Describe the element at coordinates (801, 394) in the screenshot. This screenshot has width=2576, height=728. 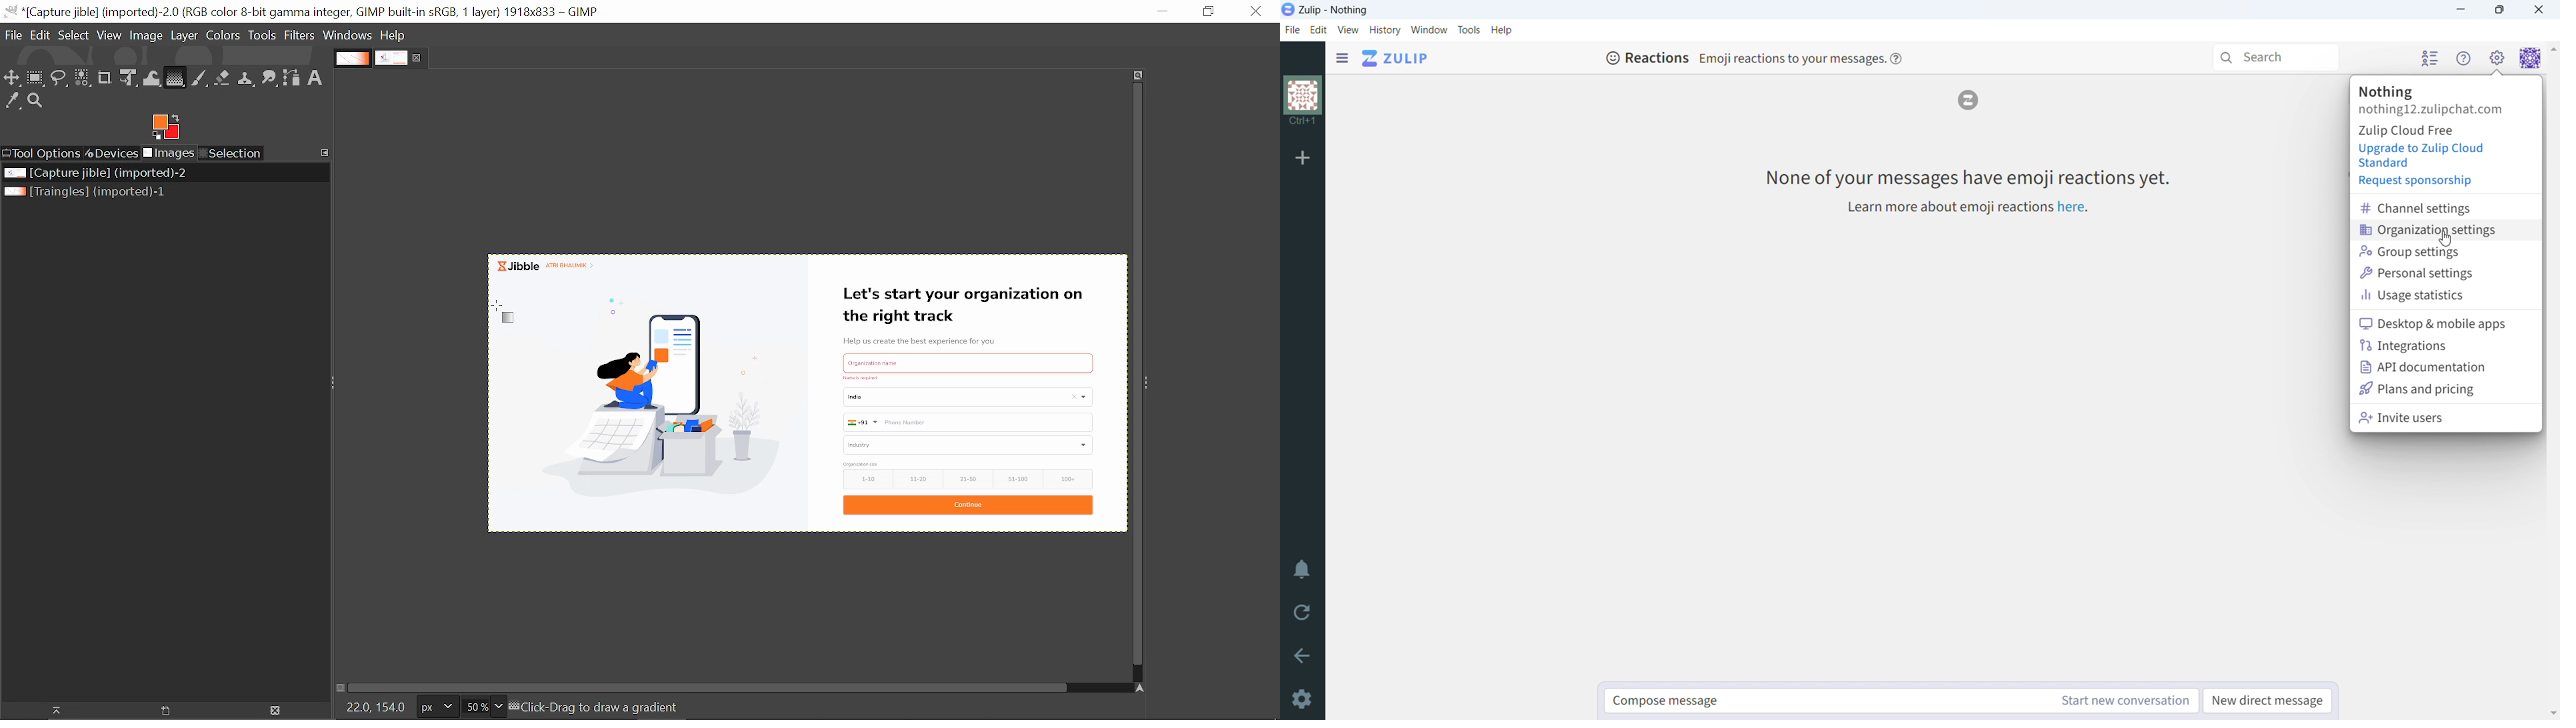
I see `current image` at that location.